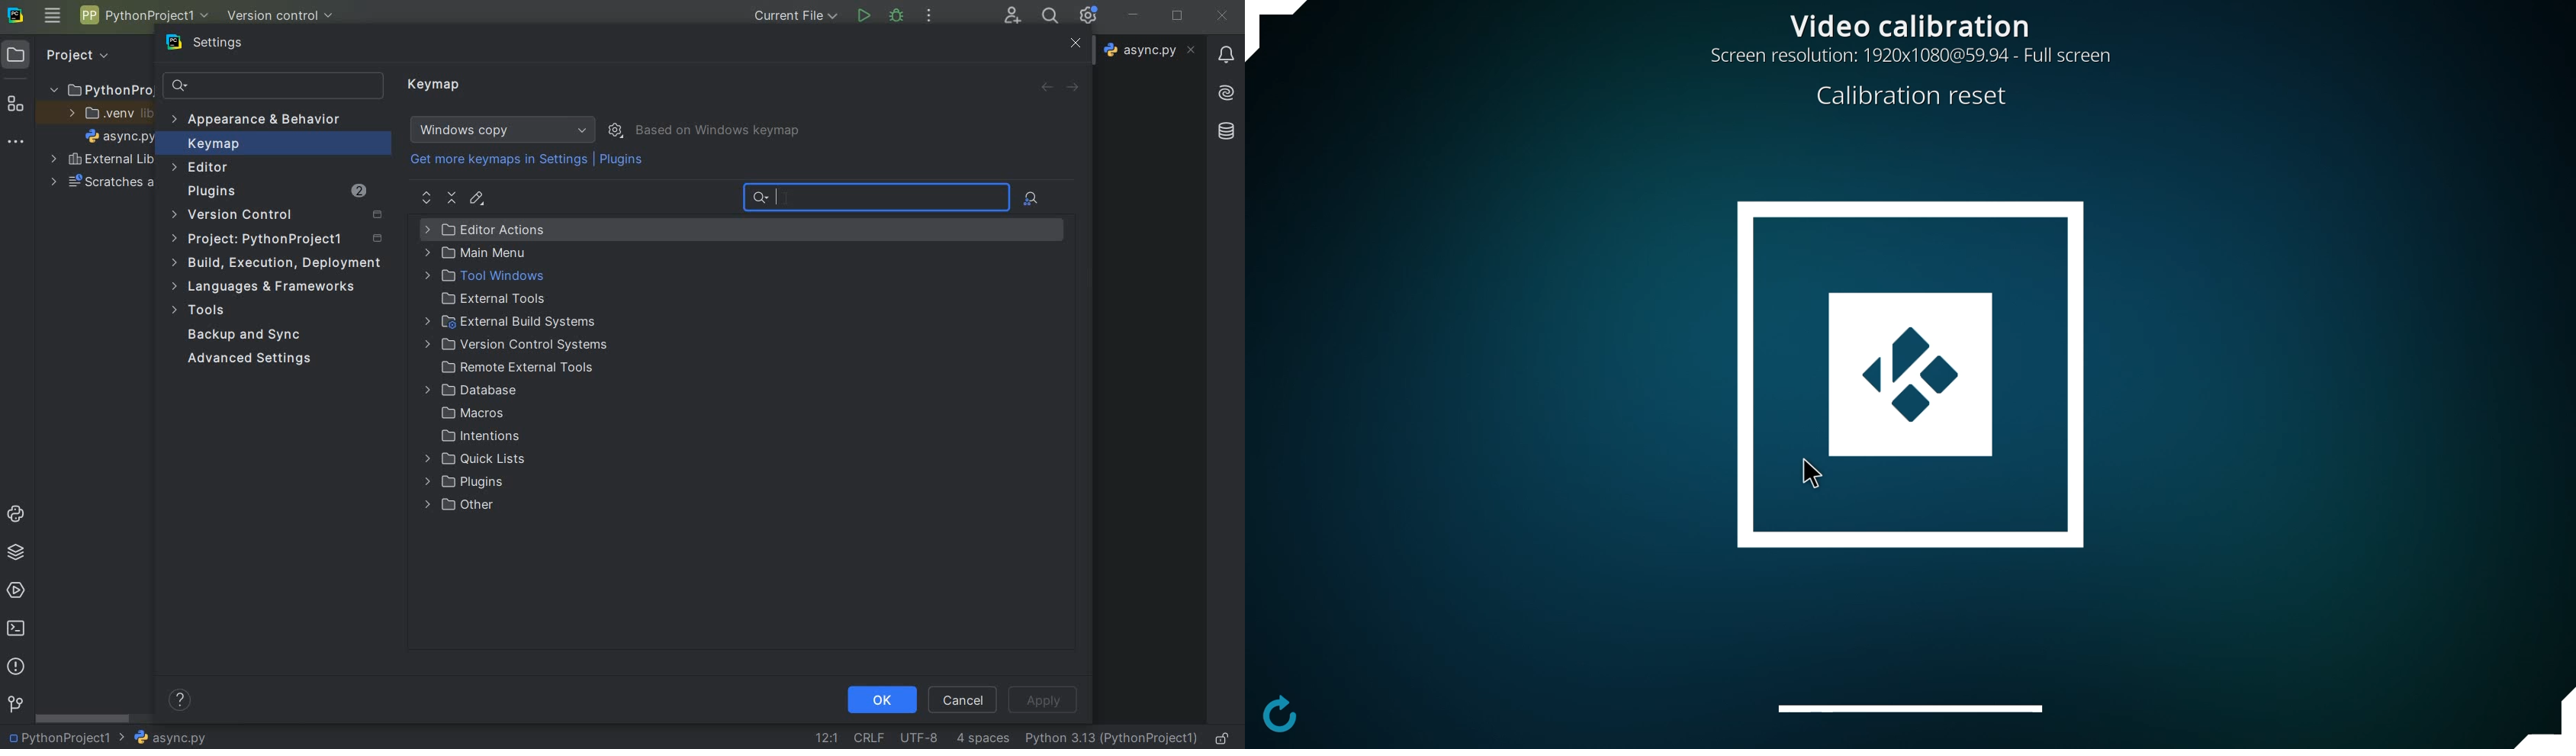 The height and width of the screenshot is (756, 2576). What do you see at coordinates (1222, 16) in the screenshot?
I see `close` at bounding box center [1222, 16].